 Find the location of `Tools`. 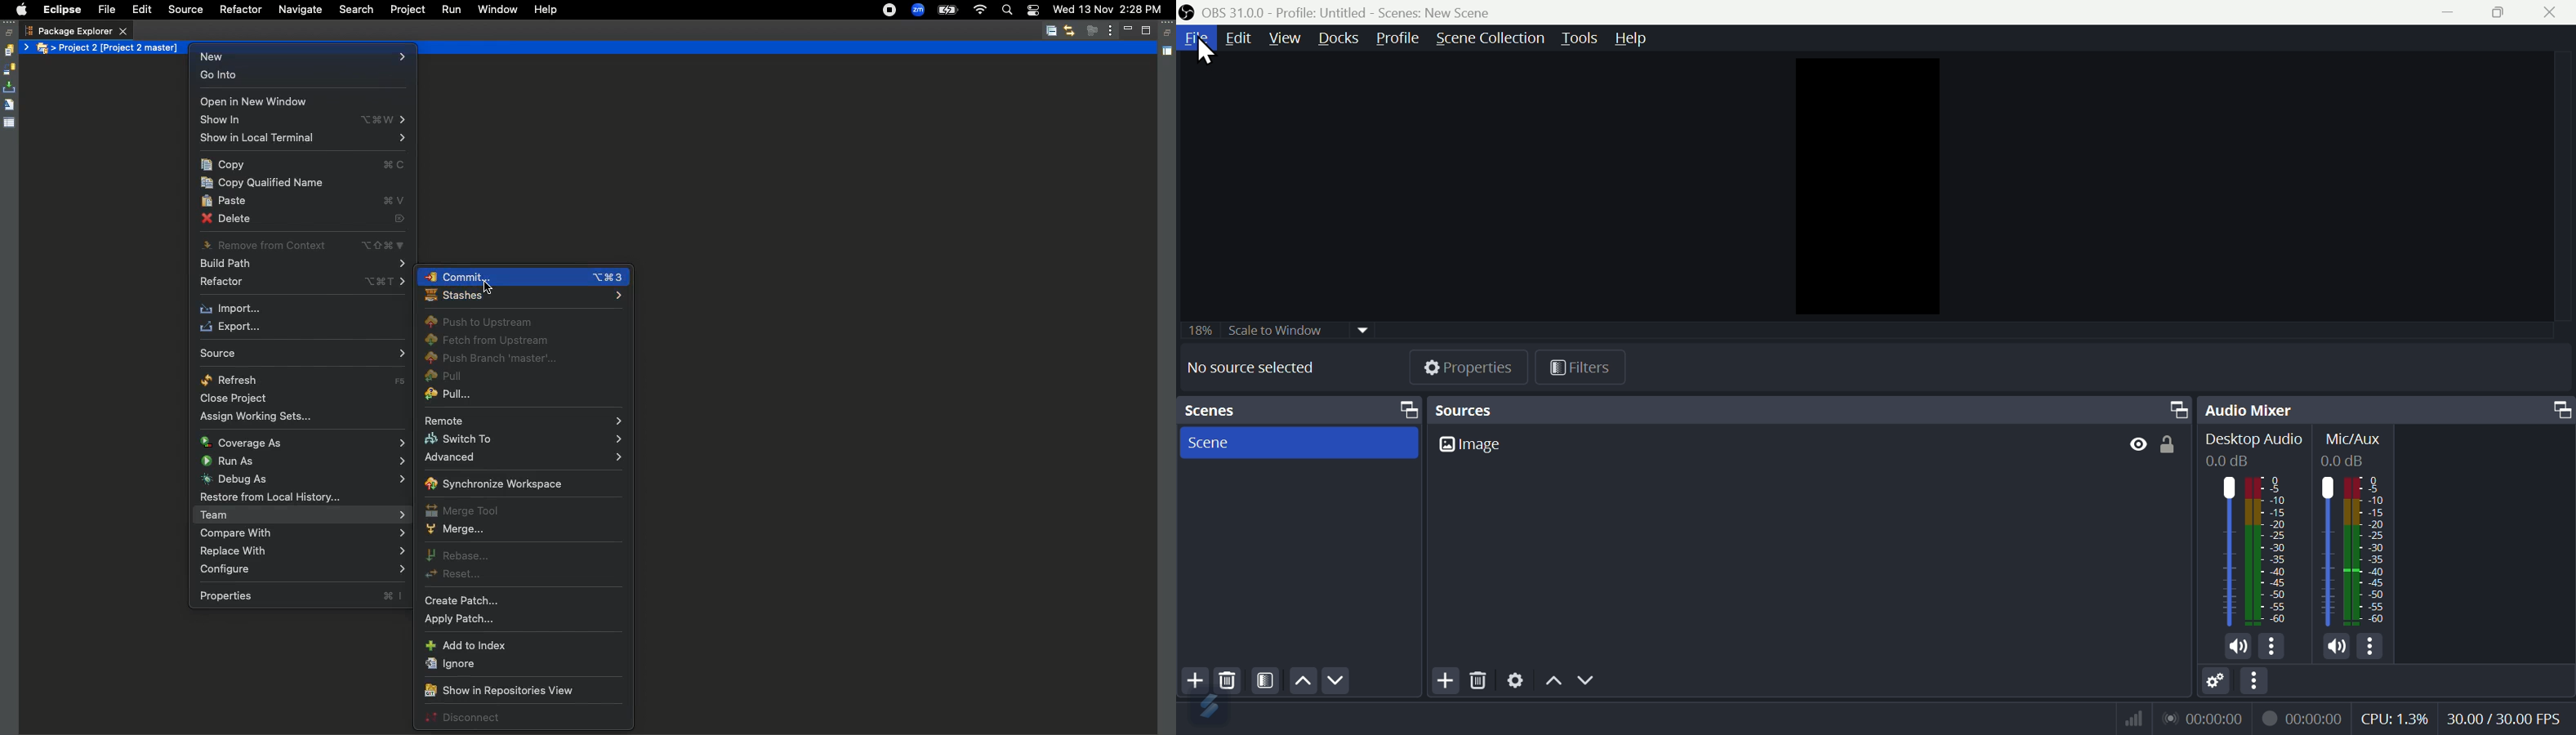

Tools is located at coordinates (1582, 37).